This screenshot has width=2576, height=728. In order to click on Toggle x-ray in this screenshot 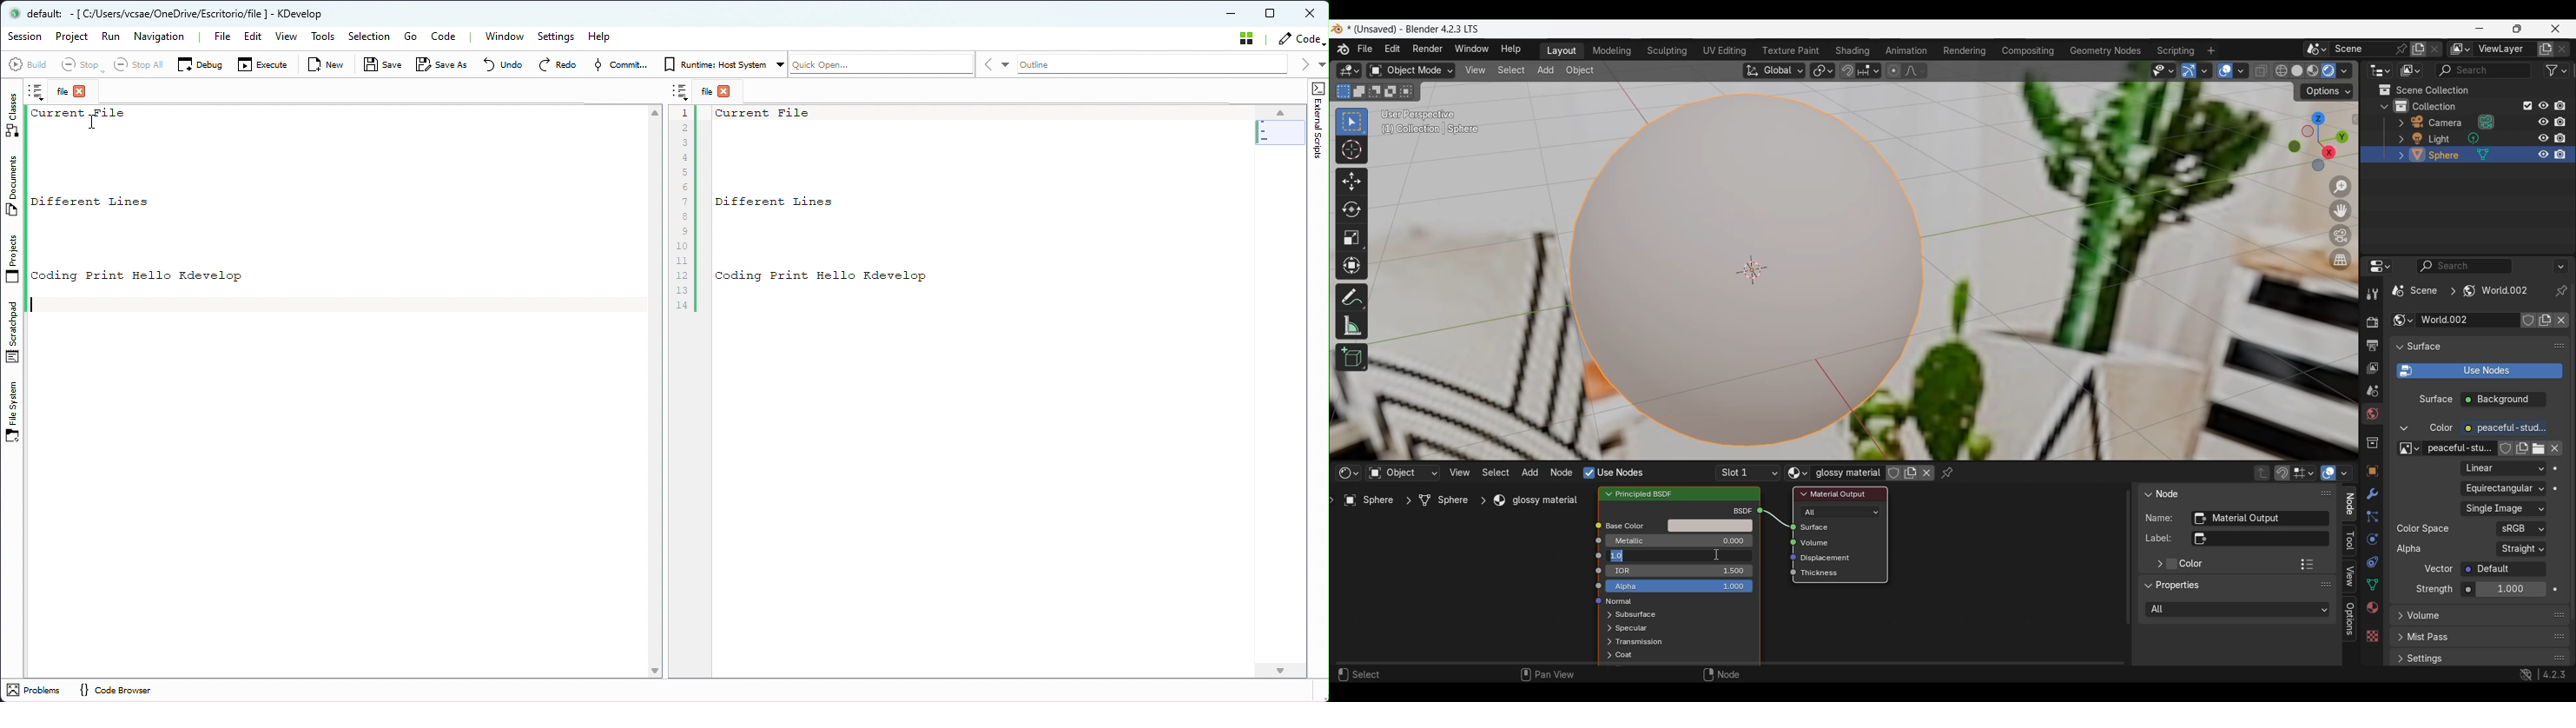, I will do `click(2262, 70)`.